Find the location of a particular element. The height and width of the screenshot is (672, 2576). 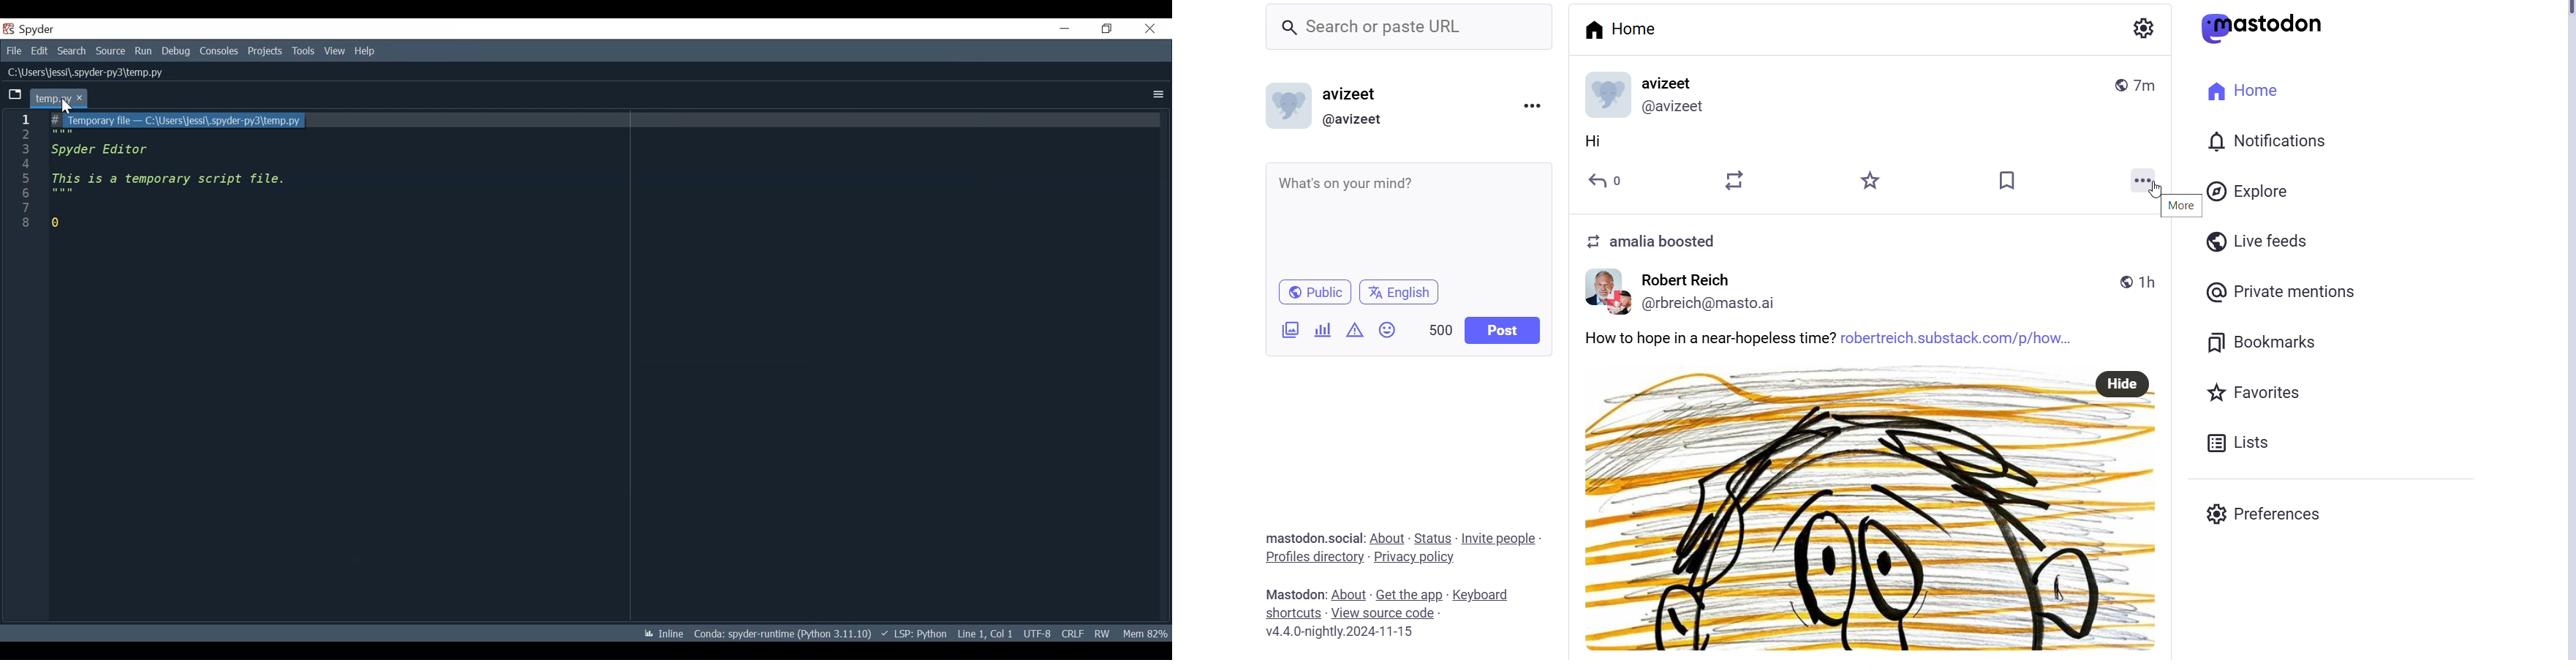

Source is located at coordinates (111, 51).